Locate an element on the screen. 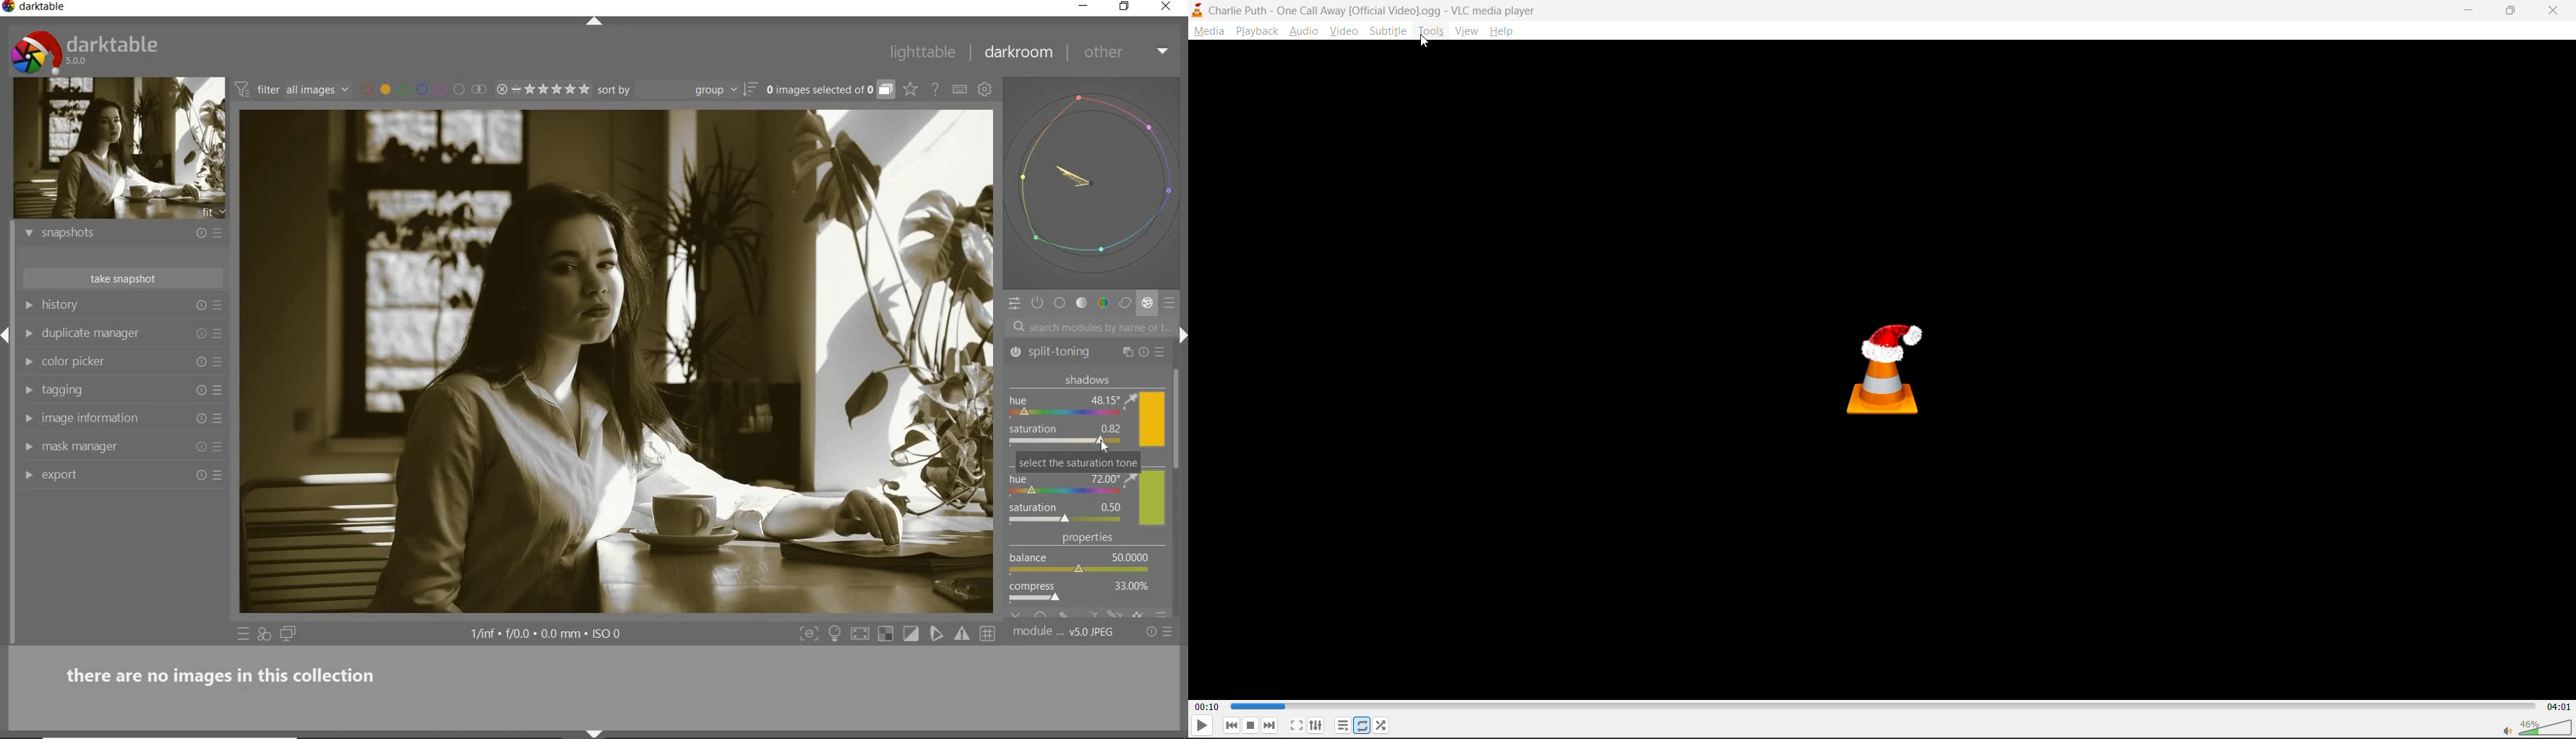 Image resolution: width=2576 pixels, height=756 pixels. volume is located at coordinates (2533, 726).